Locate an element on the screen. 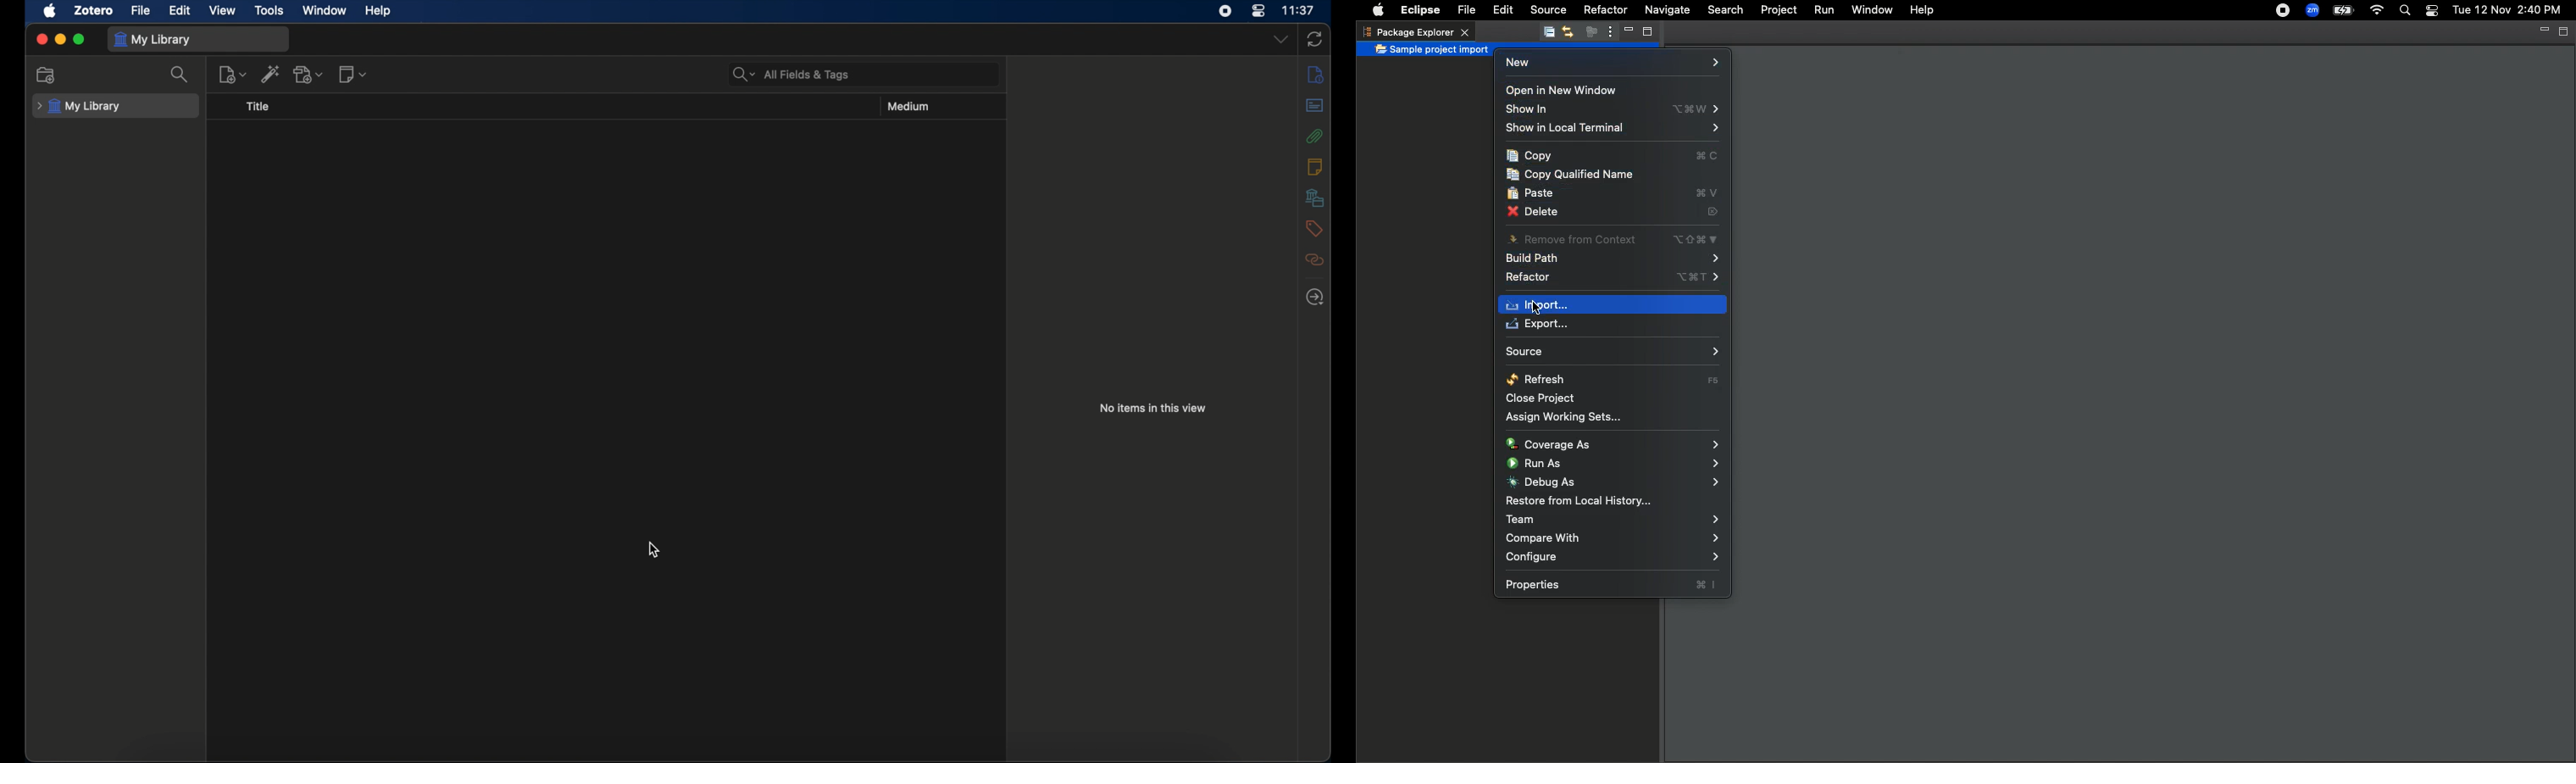 The image size is (2576, 784). Import is located at coordinates (1545, 304).